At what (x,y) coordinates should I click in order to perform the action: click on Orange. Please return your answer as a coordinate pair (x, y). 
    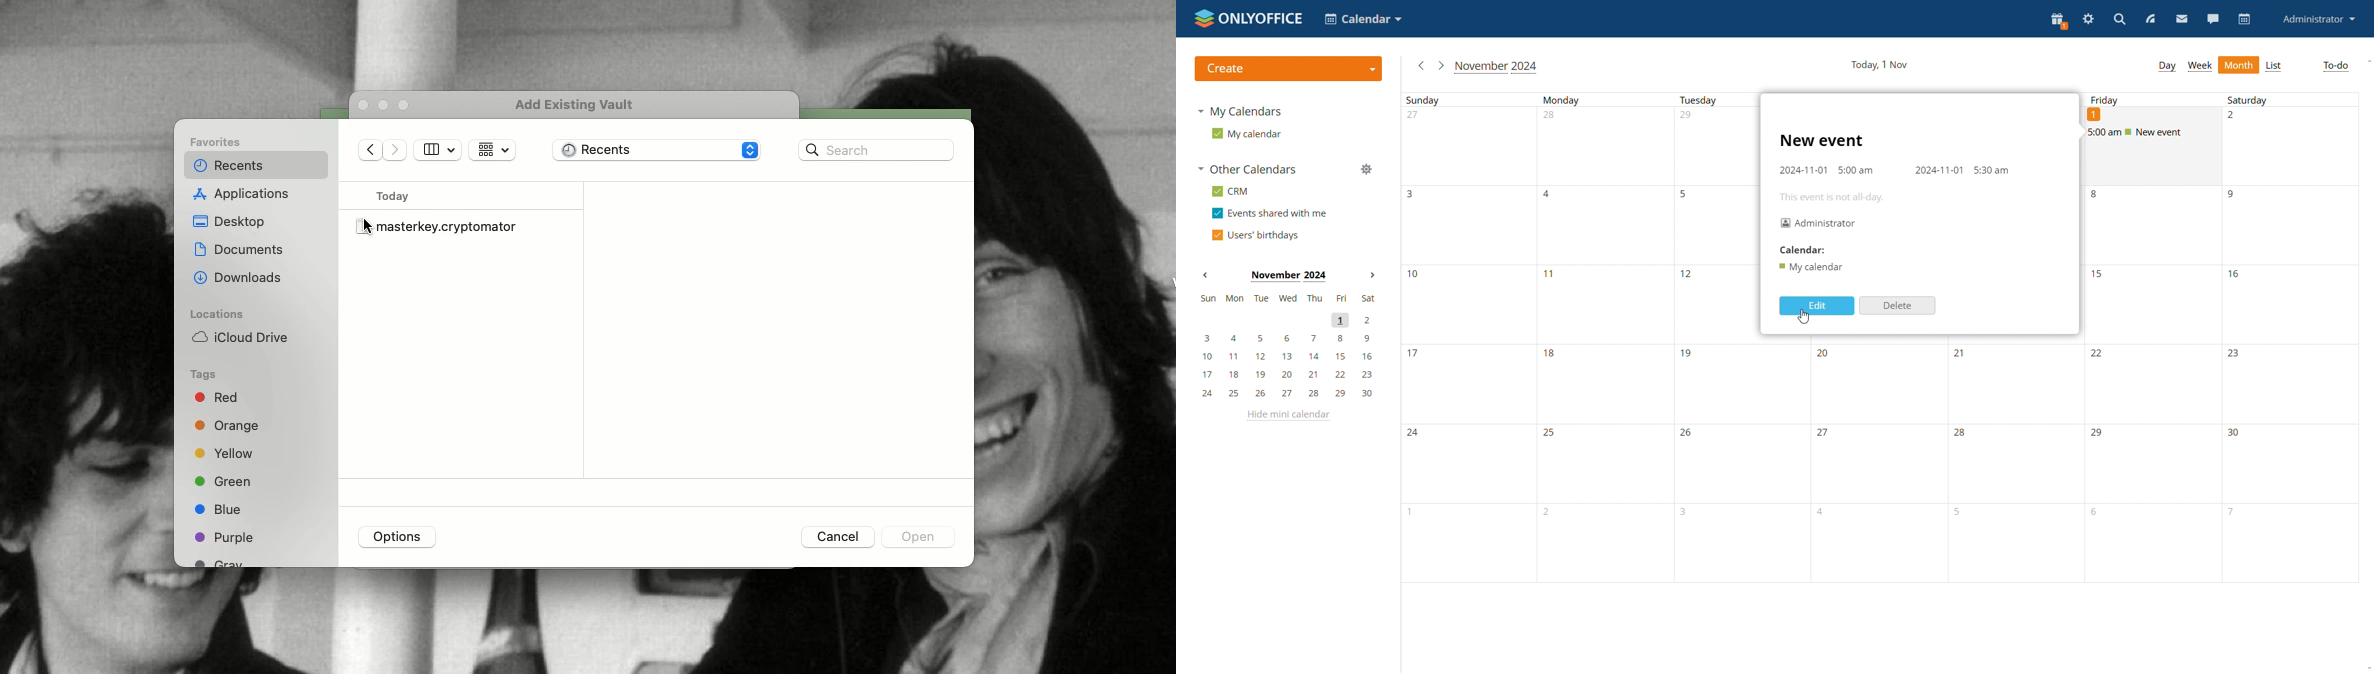
    Looking at the image, I should click on (228, 427).